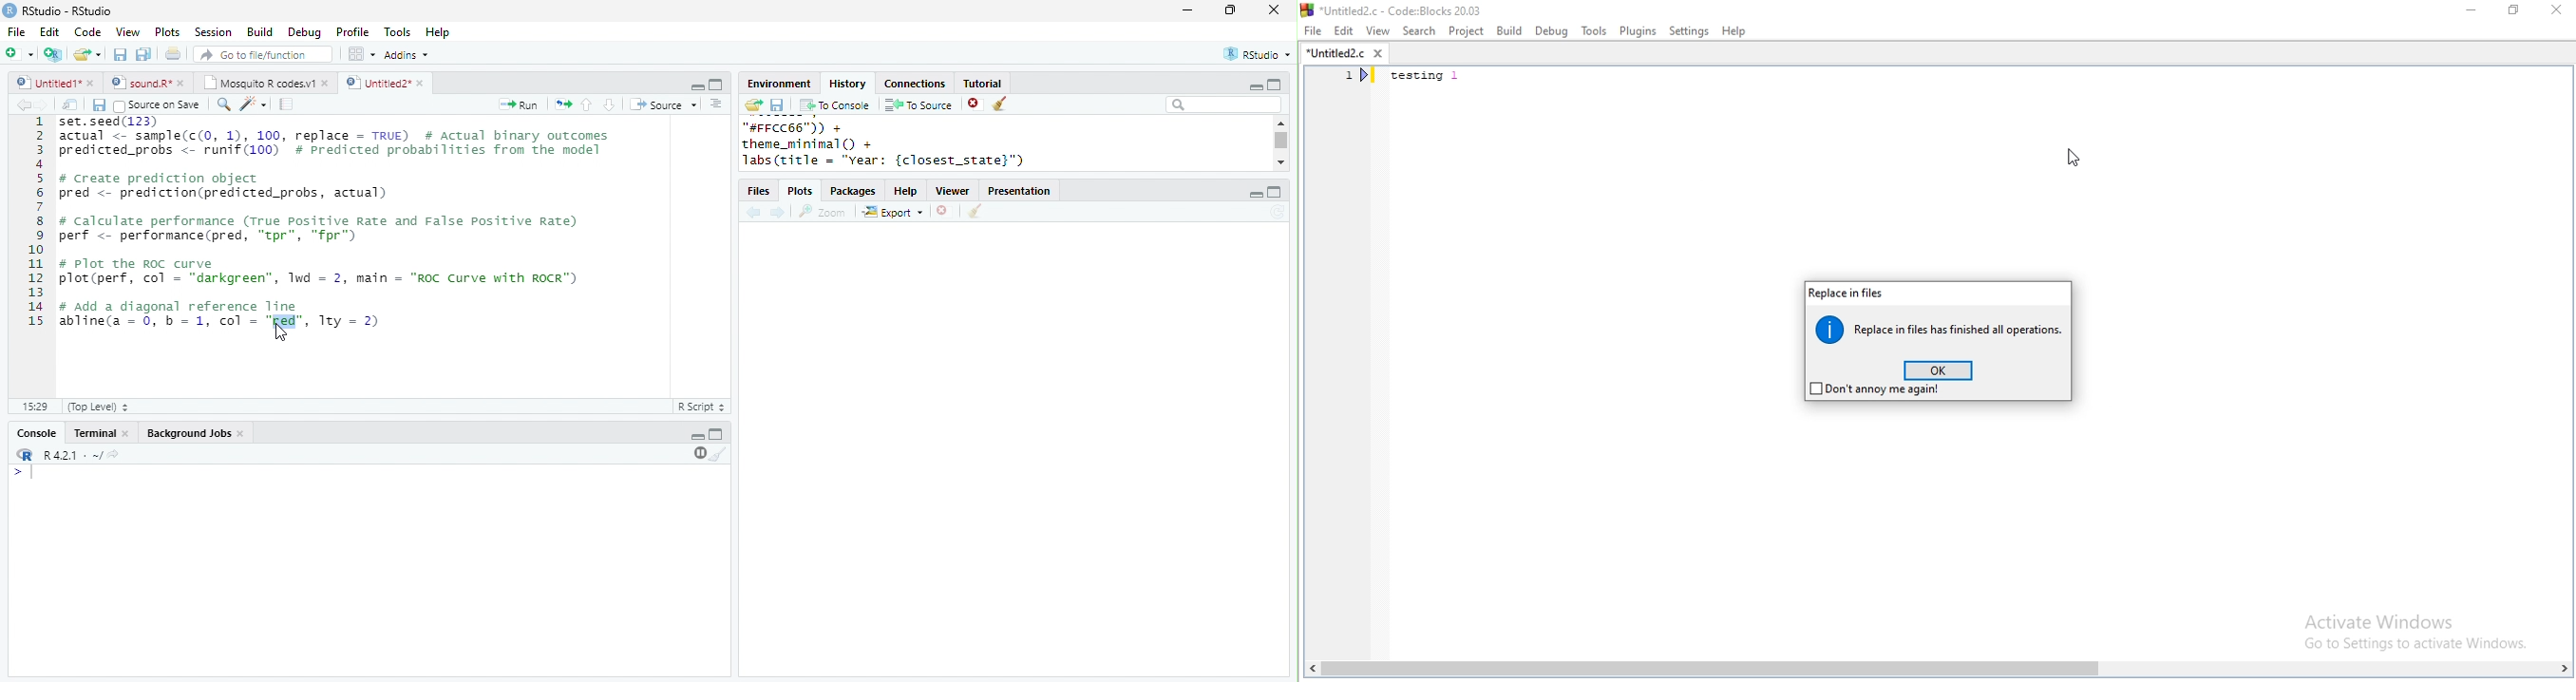  I want to click on close file, so click(975, 104).